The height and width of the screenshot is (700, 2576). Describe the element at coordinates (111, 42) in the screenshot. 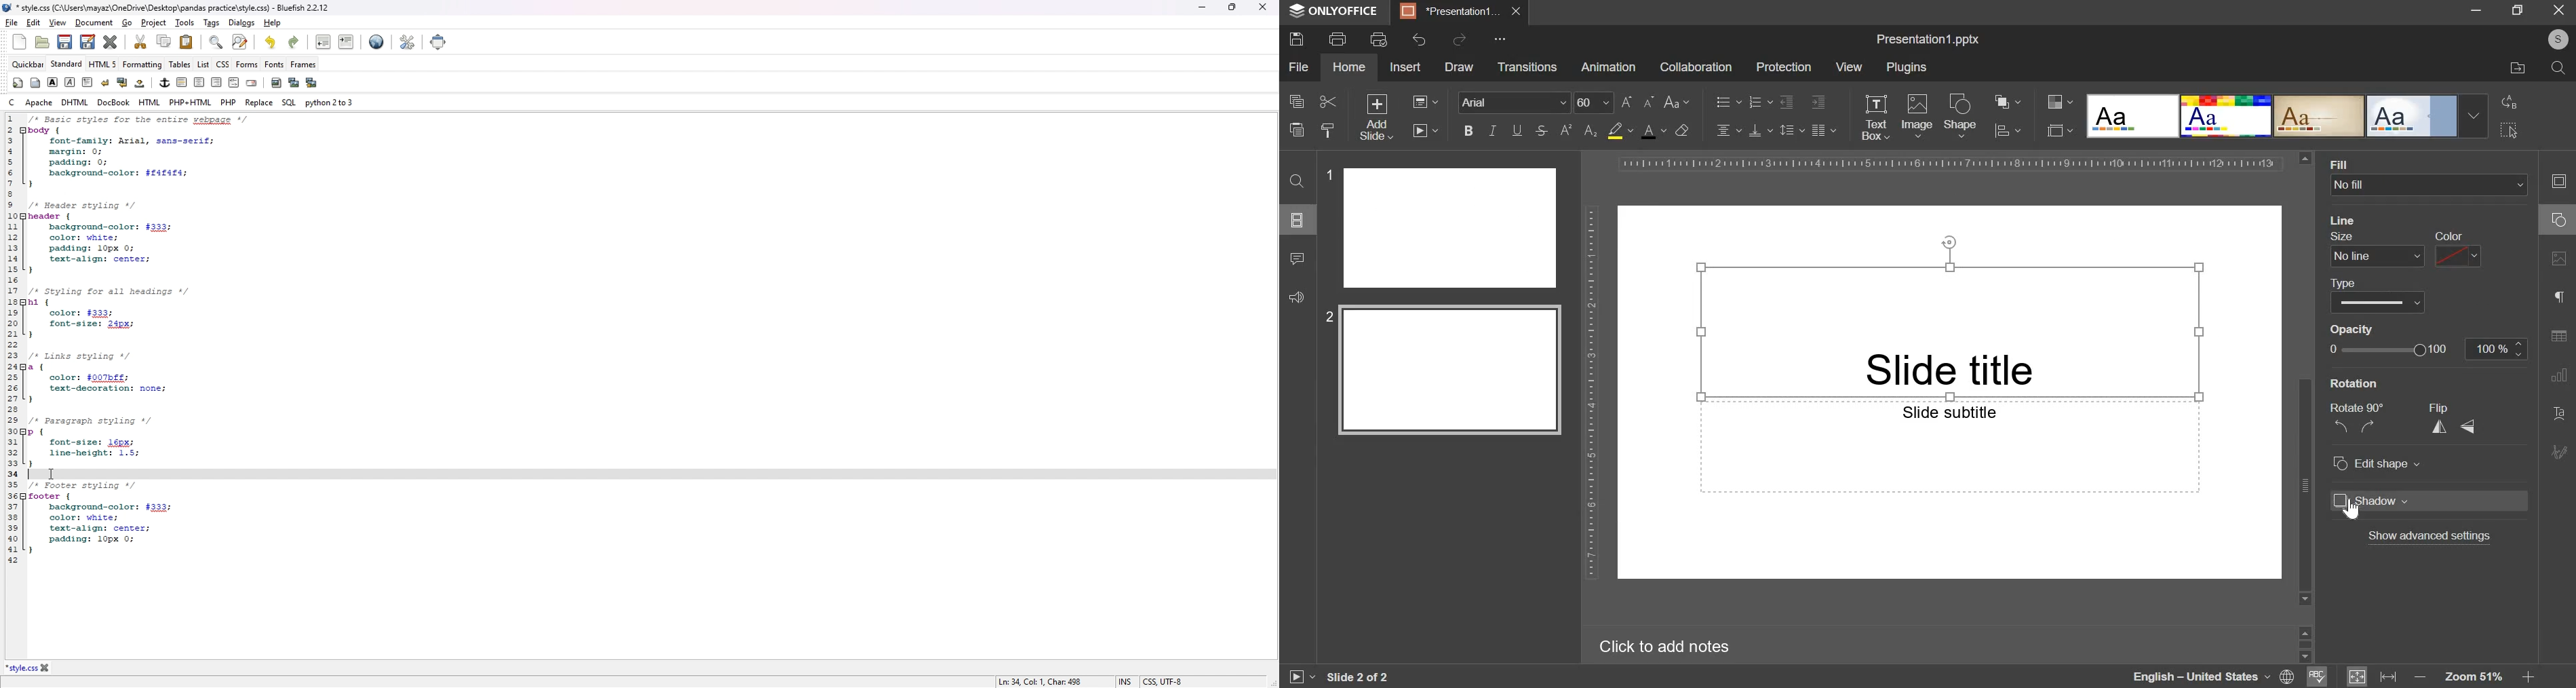

I see `close current tab` at that location.